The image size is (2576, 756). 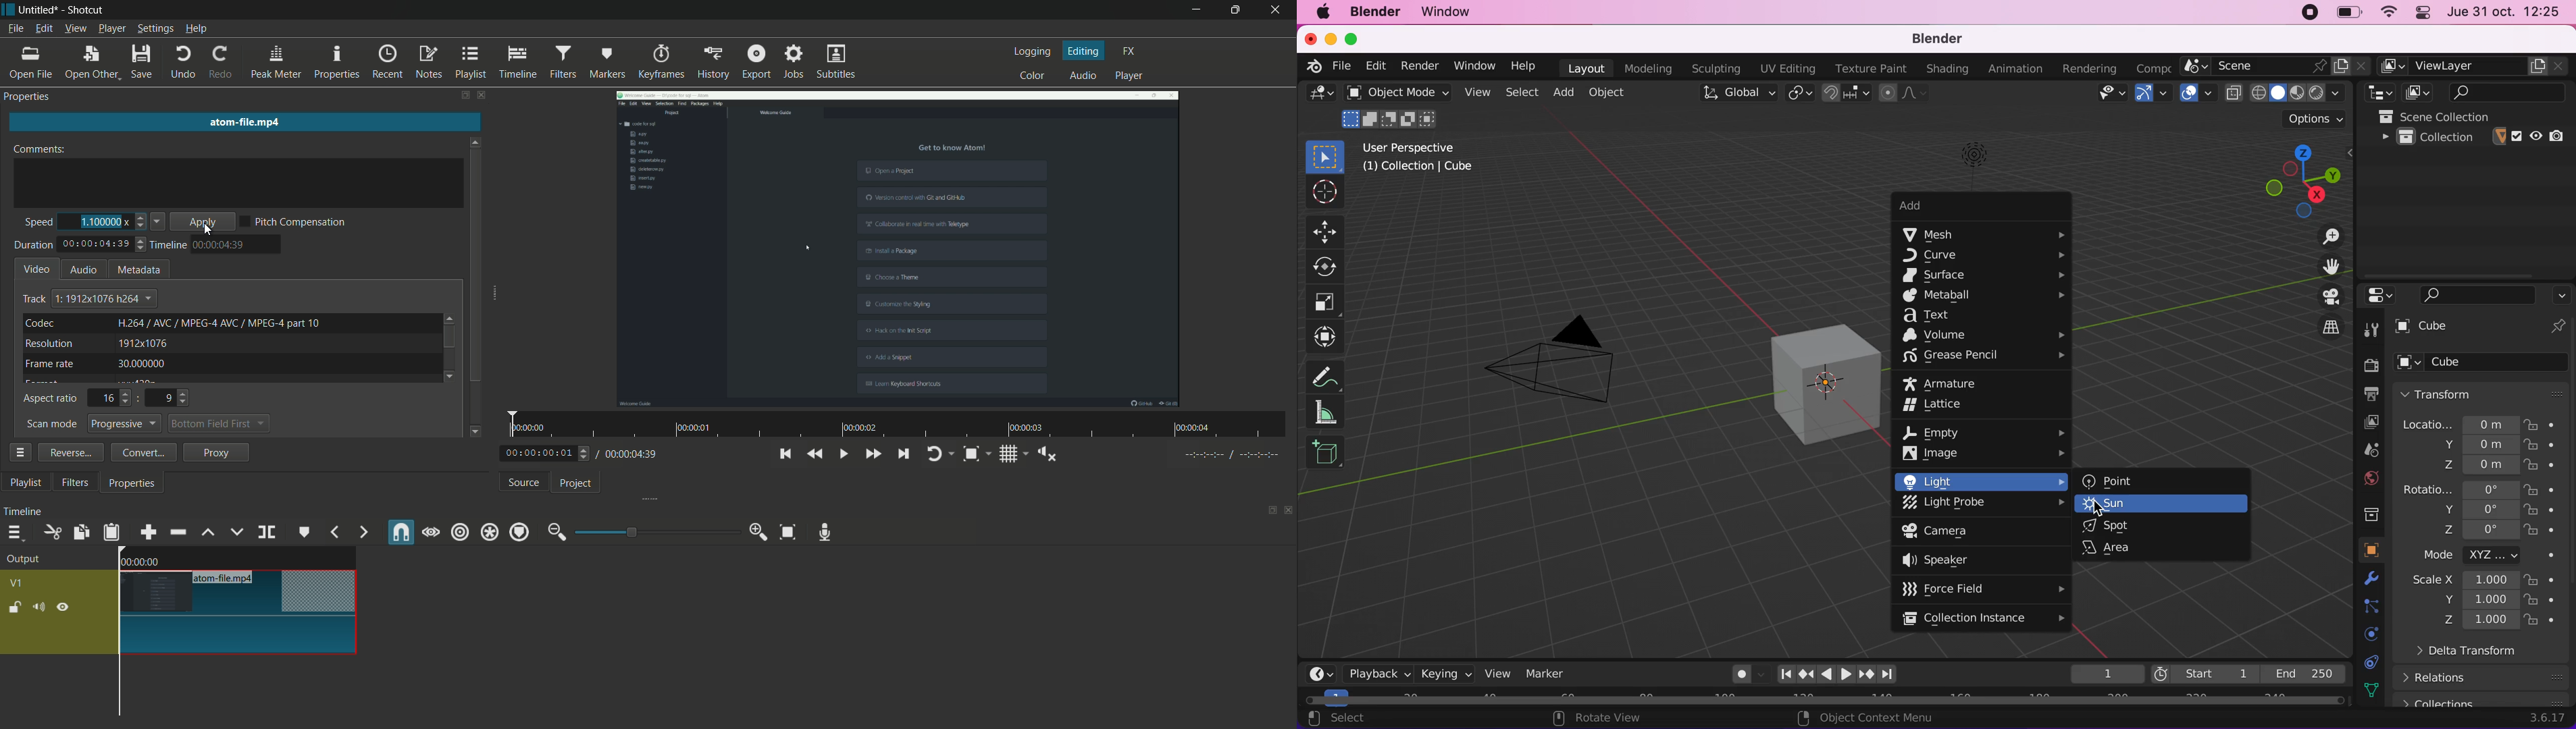 I want to click on light probe, so click(x=1984, y=504).